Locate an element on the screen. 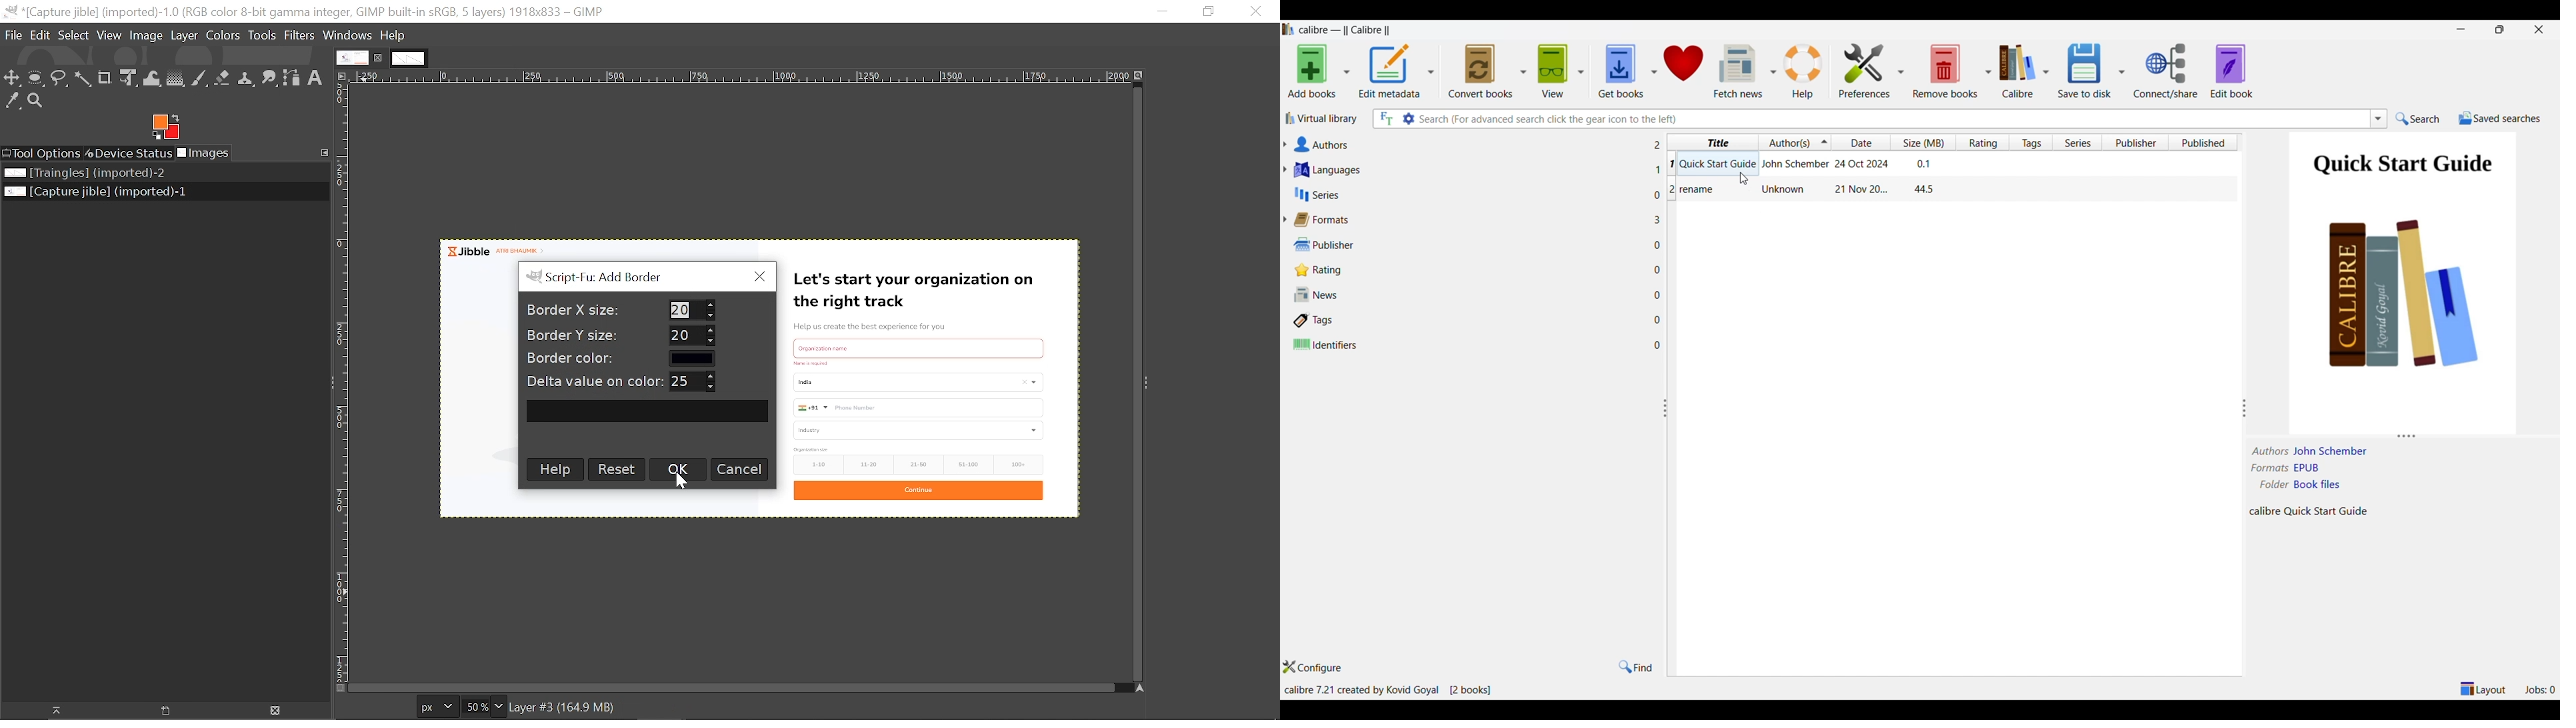  Authors is located at coordinates (1469, 145).